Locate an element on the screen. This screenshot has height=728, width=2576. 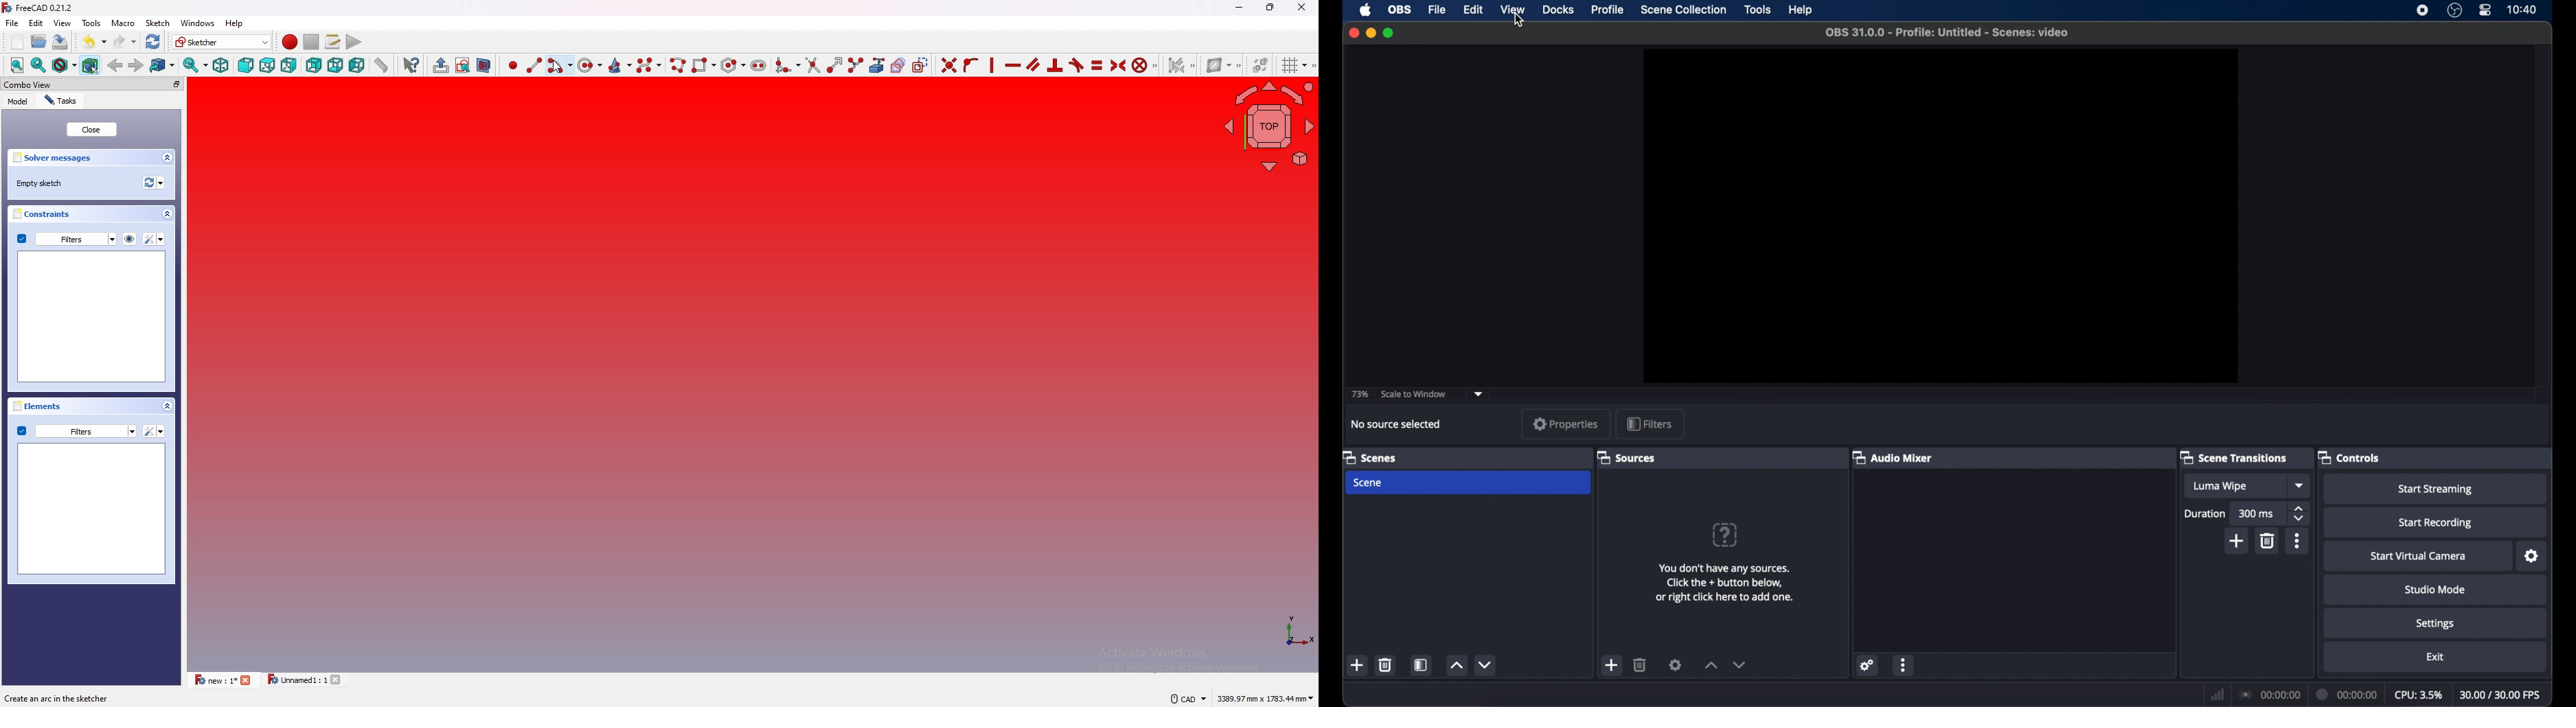
back is located at coordinates (314, 65).